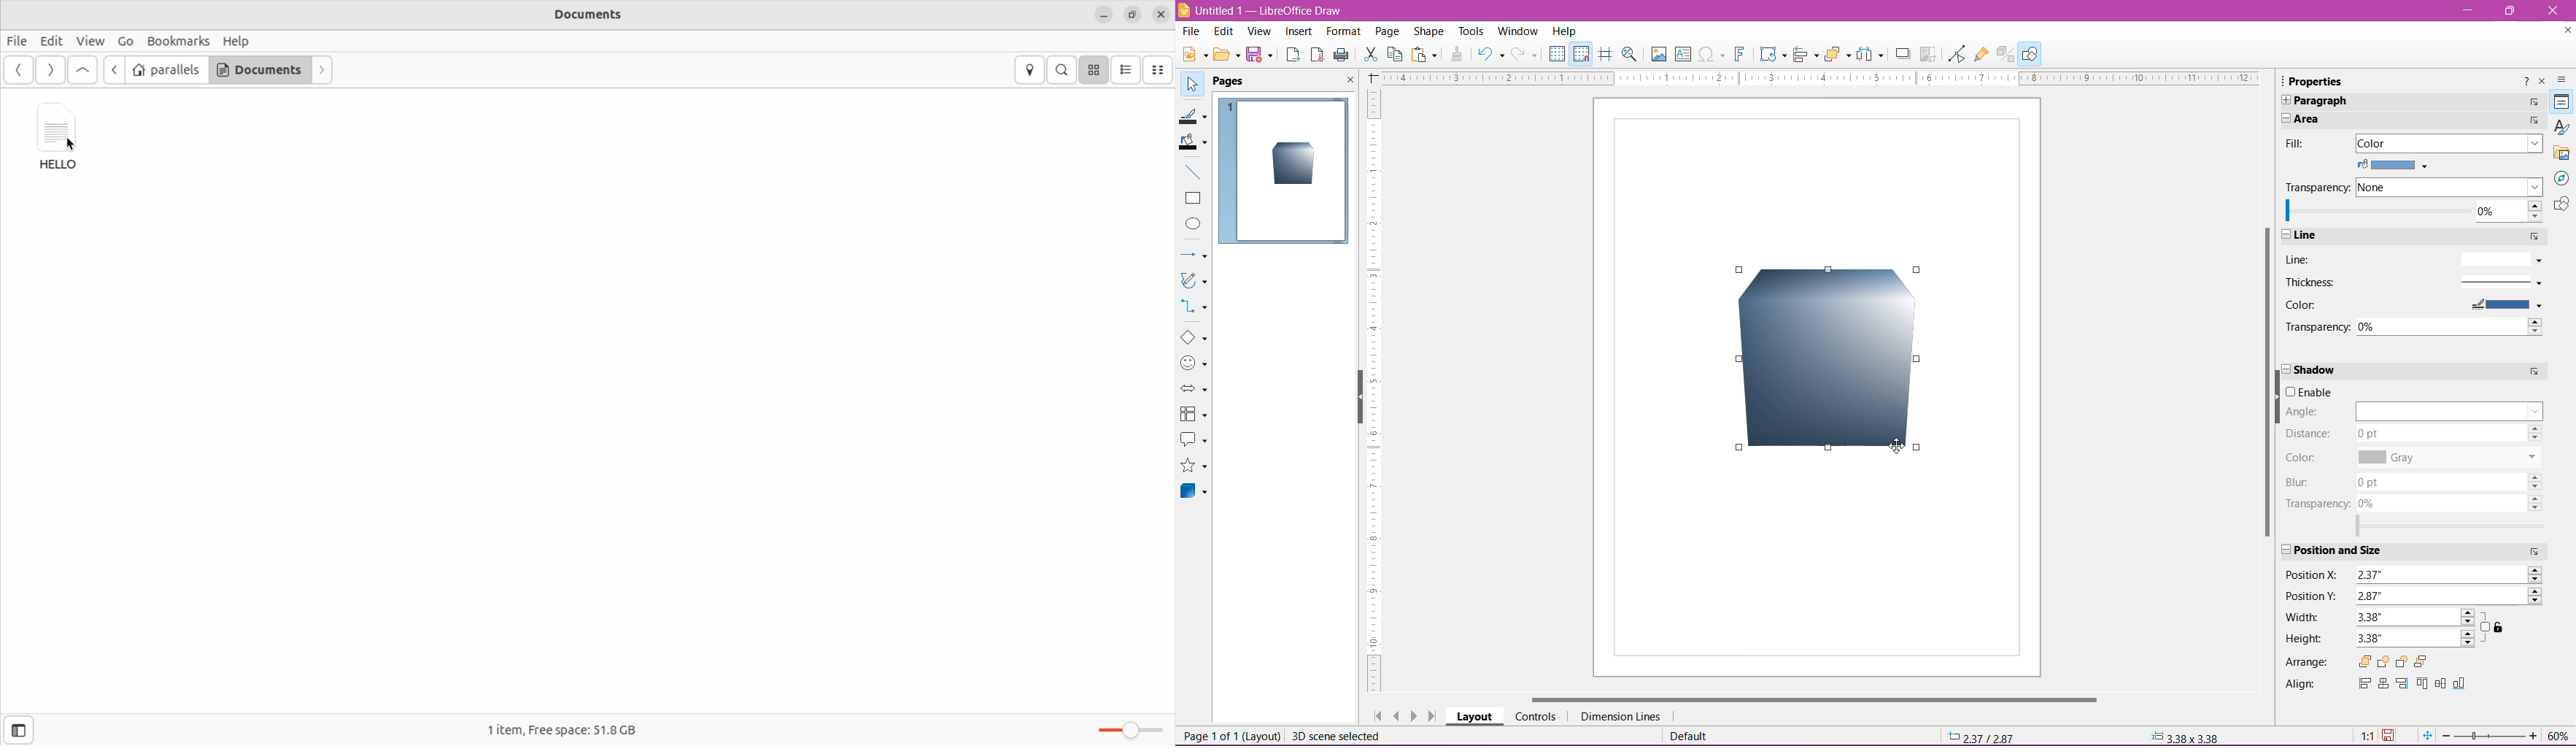  Describe the element at coordinates (1535, 717) in the screenshot. I see `Controls` at that location.